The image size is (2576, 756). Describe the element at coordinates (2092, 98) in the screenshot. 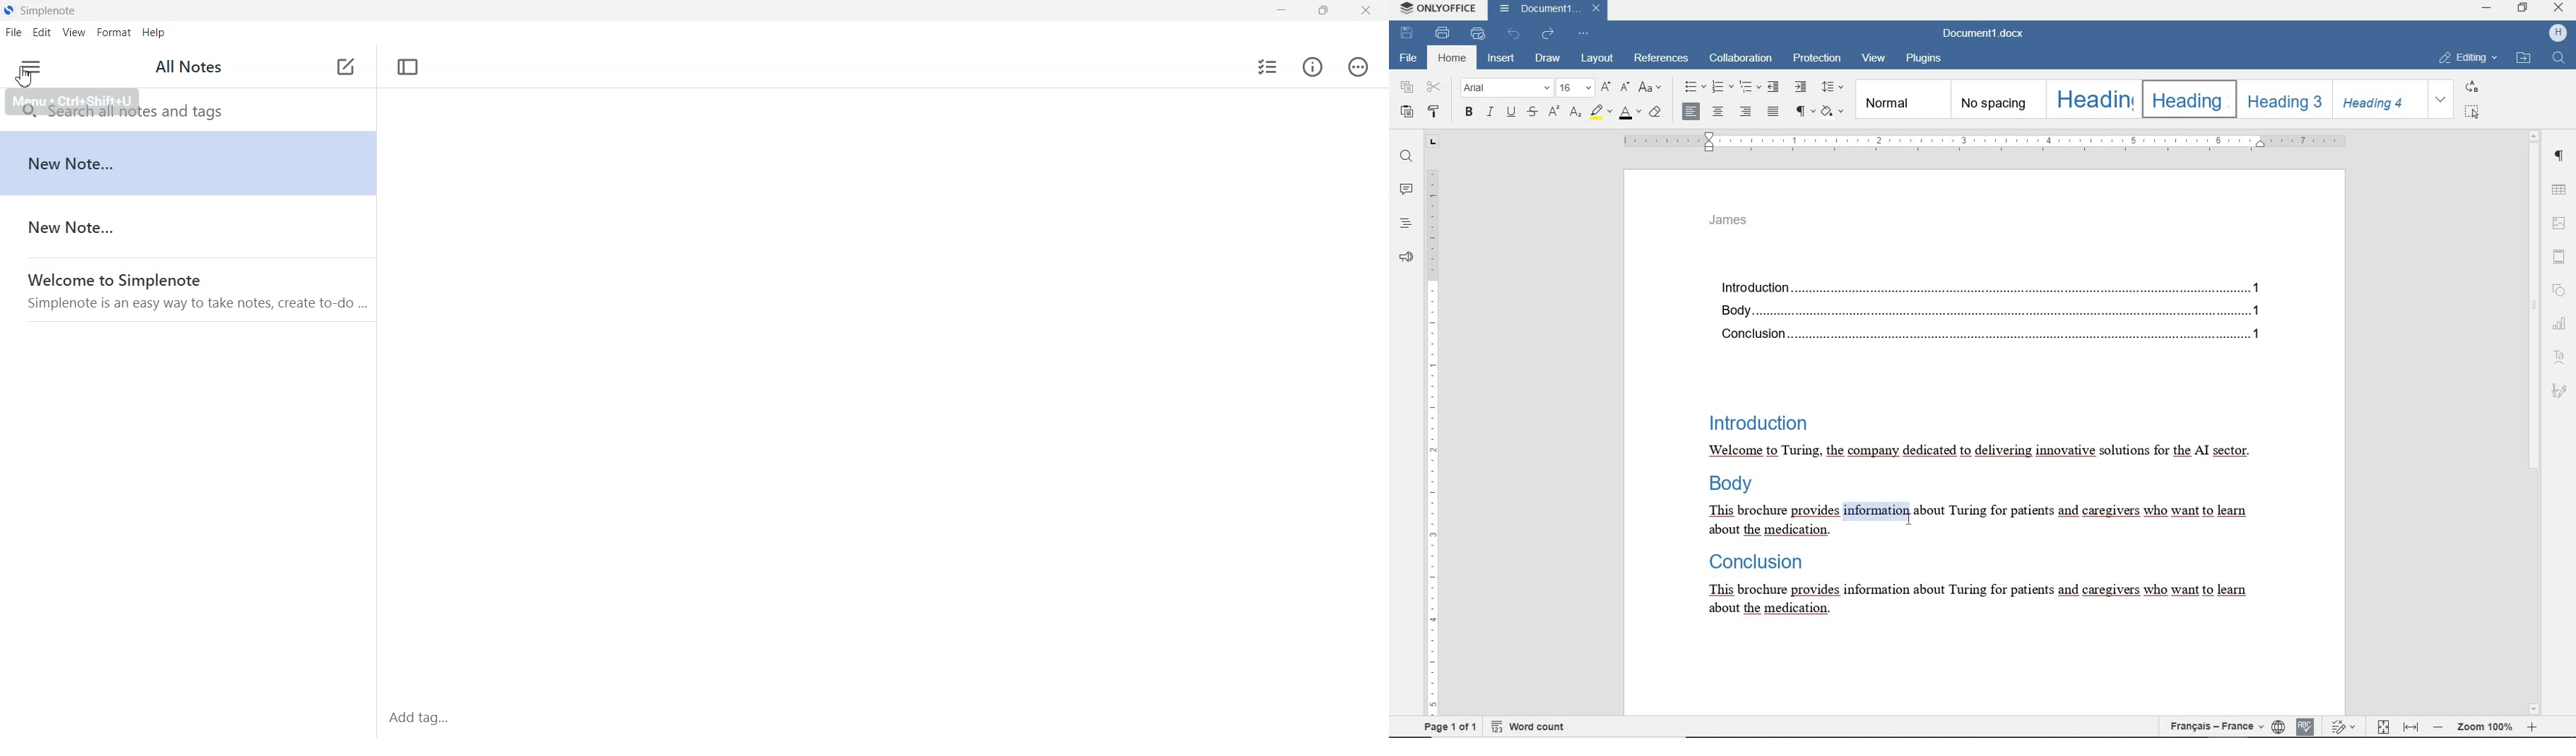

I see `HEADING 1` at that location.